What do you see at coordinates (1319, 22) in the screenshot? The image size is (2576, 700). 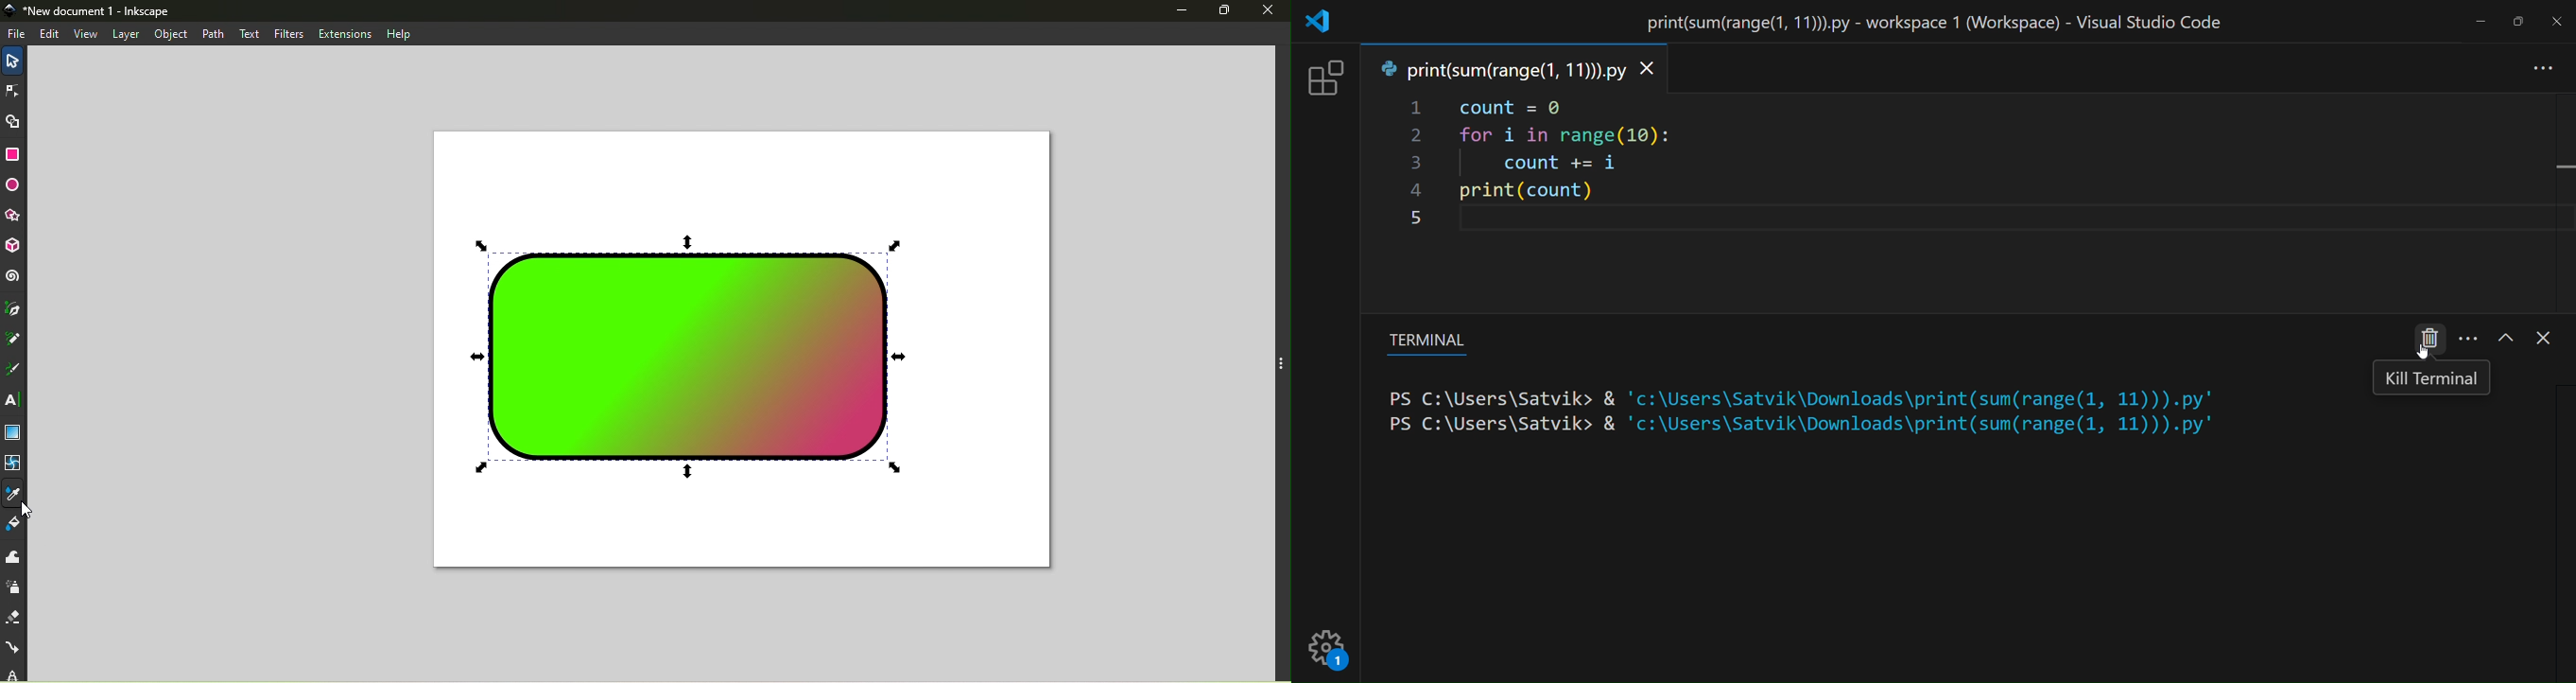 I see `logo` at bounding box center [1319, 22].